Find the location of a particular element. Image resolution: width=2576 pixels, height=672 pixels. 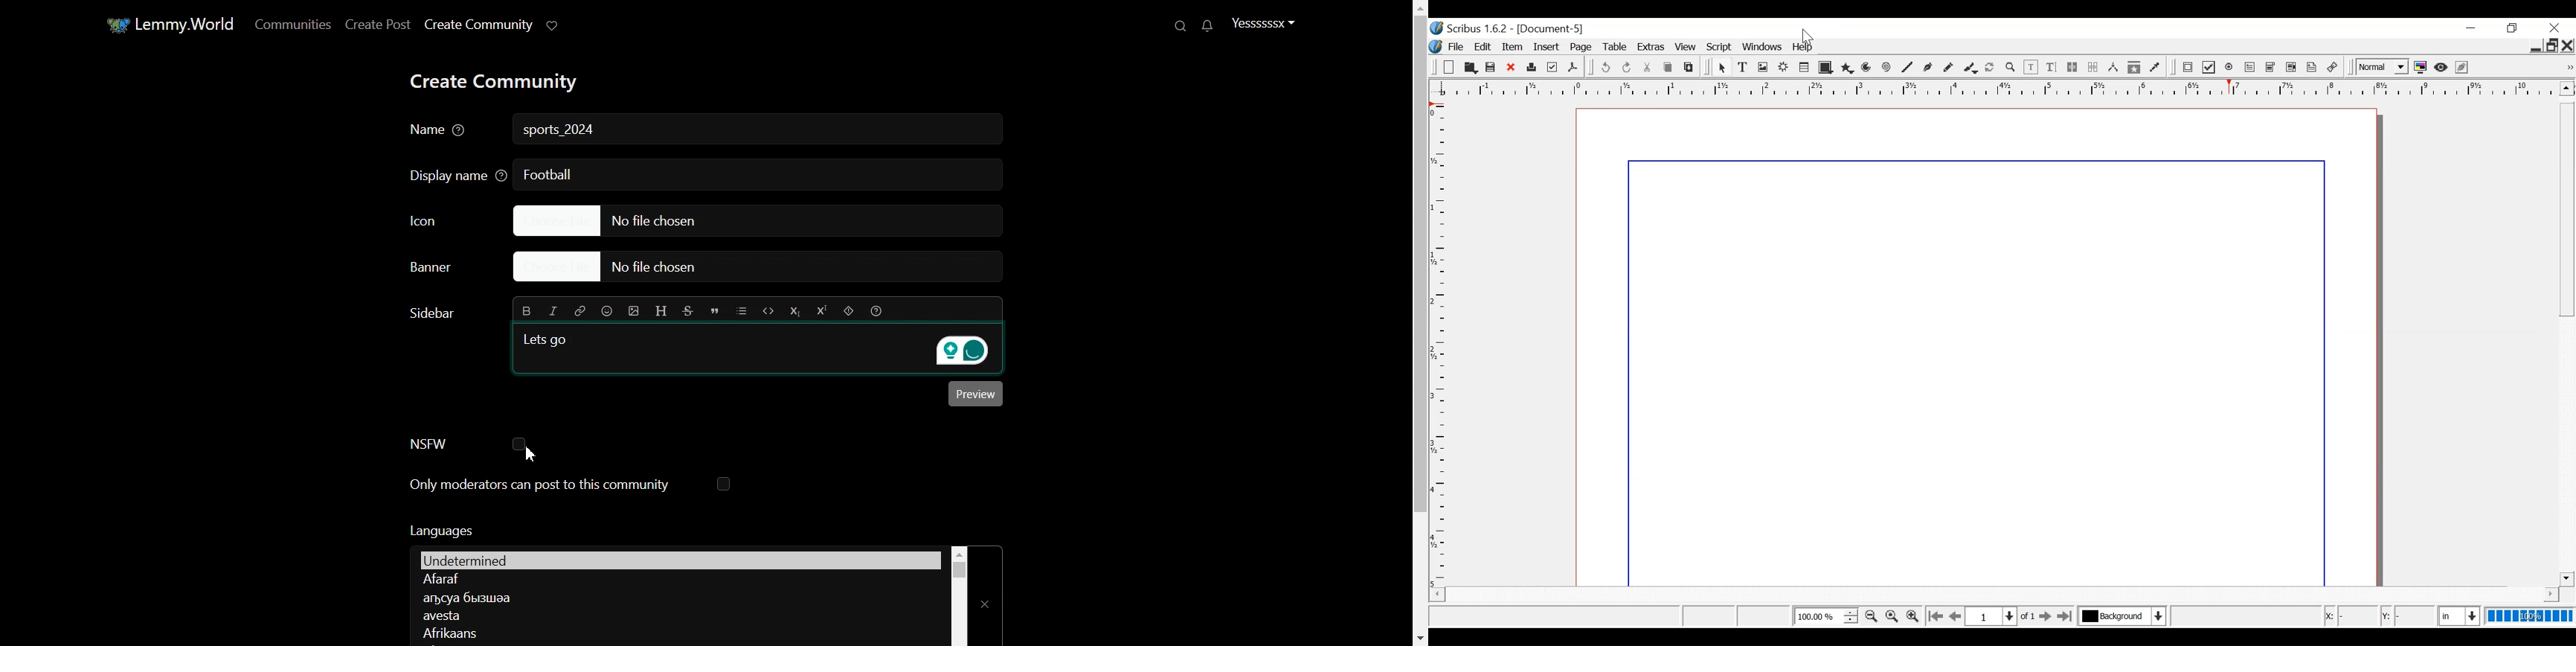

Redo is located at coordinates (1627, 68).